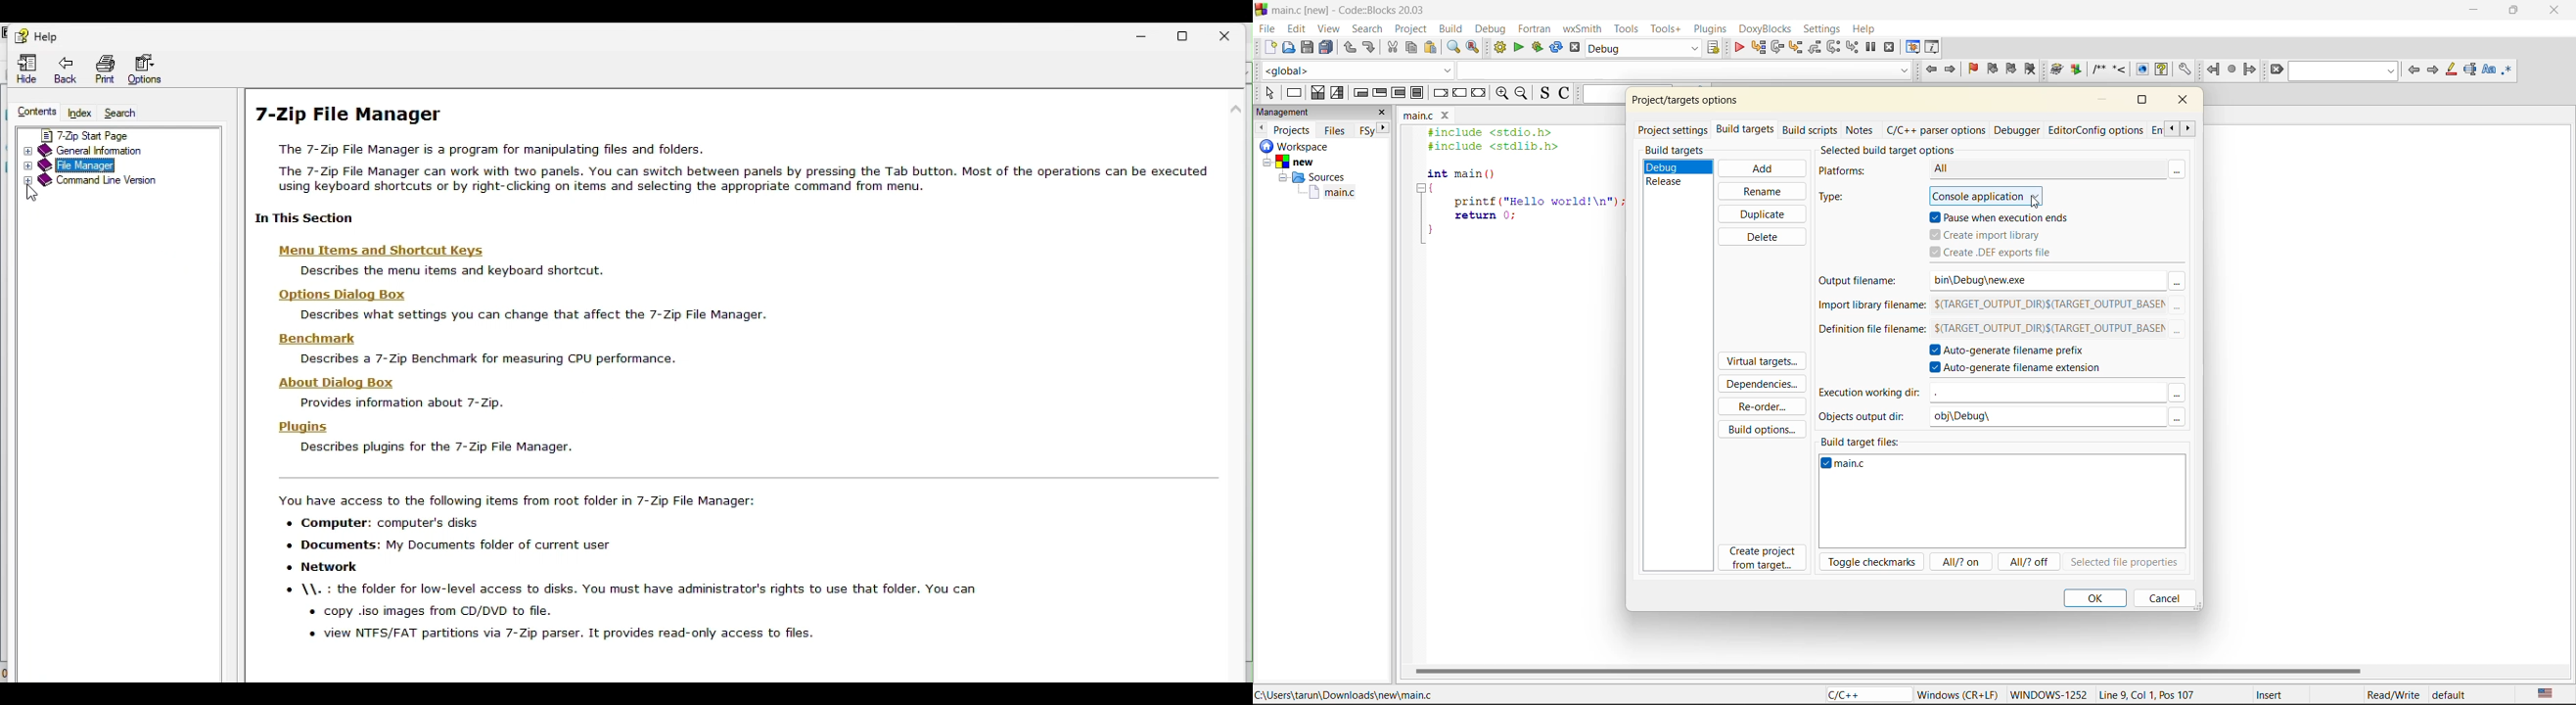  What do you see at coordinates (1460, 94) in the screenshot?
I see `continue instruction` at bounding box center [1460, 94].